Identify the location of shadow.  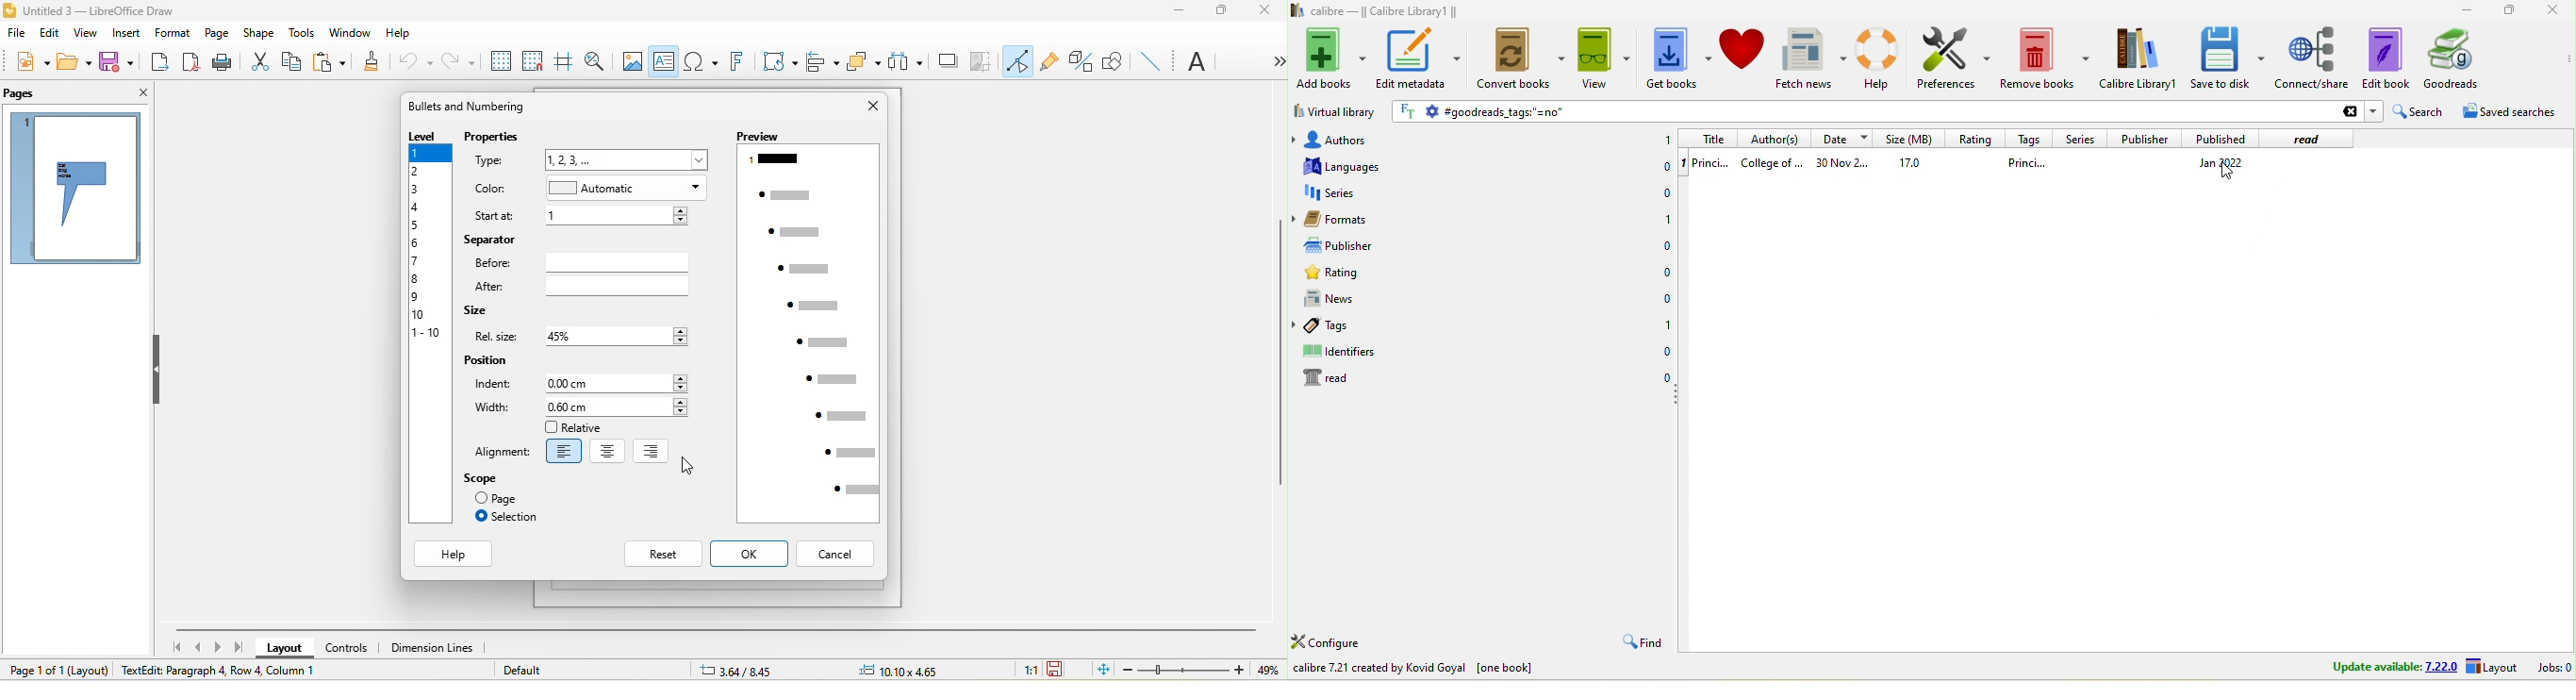
(947, 64).